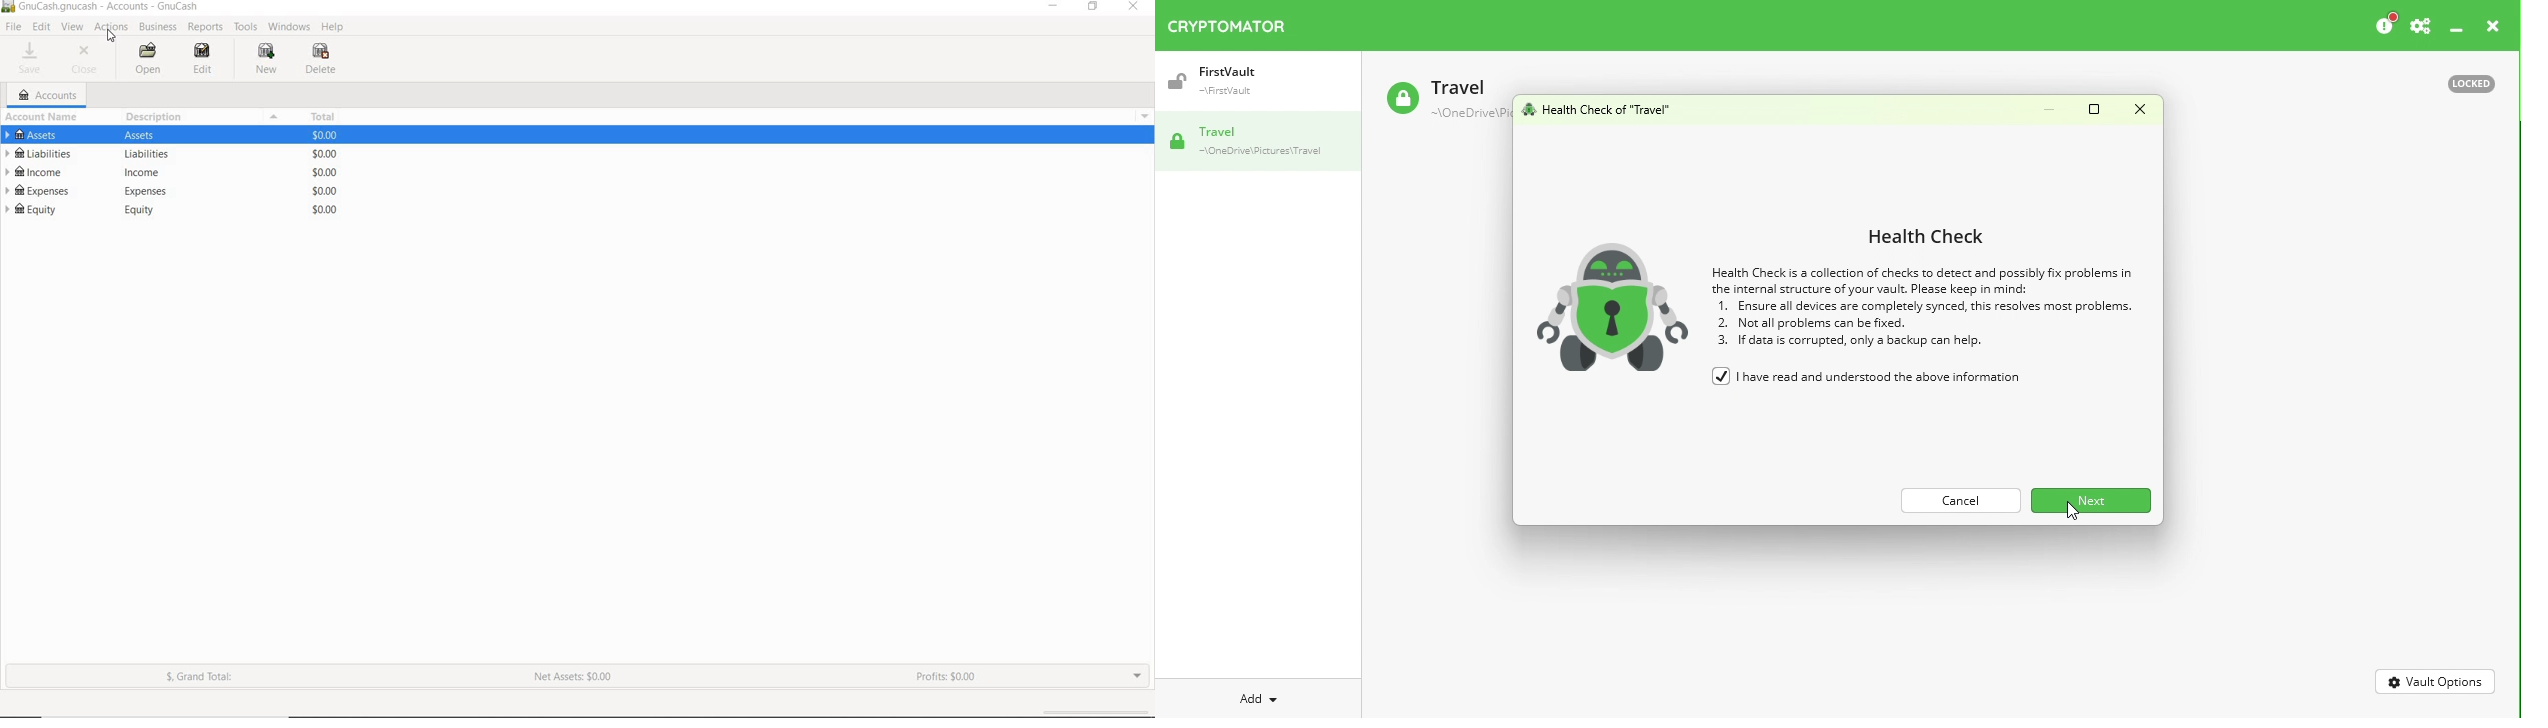 The height and width of the screenshot is (728, 2548). I want to click on Next, so click(2093, 499).